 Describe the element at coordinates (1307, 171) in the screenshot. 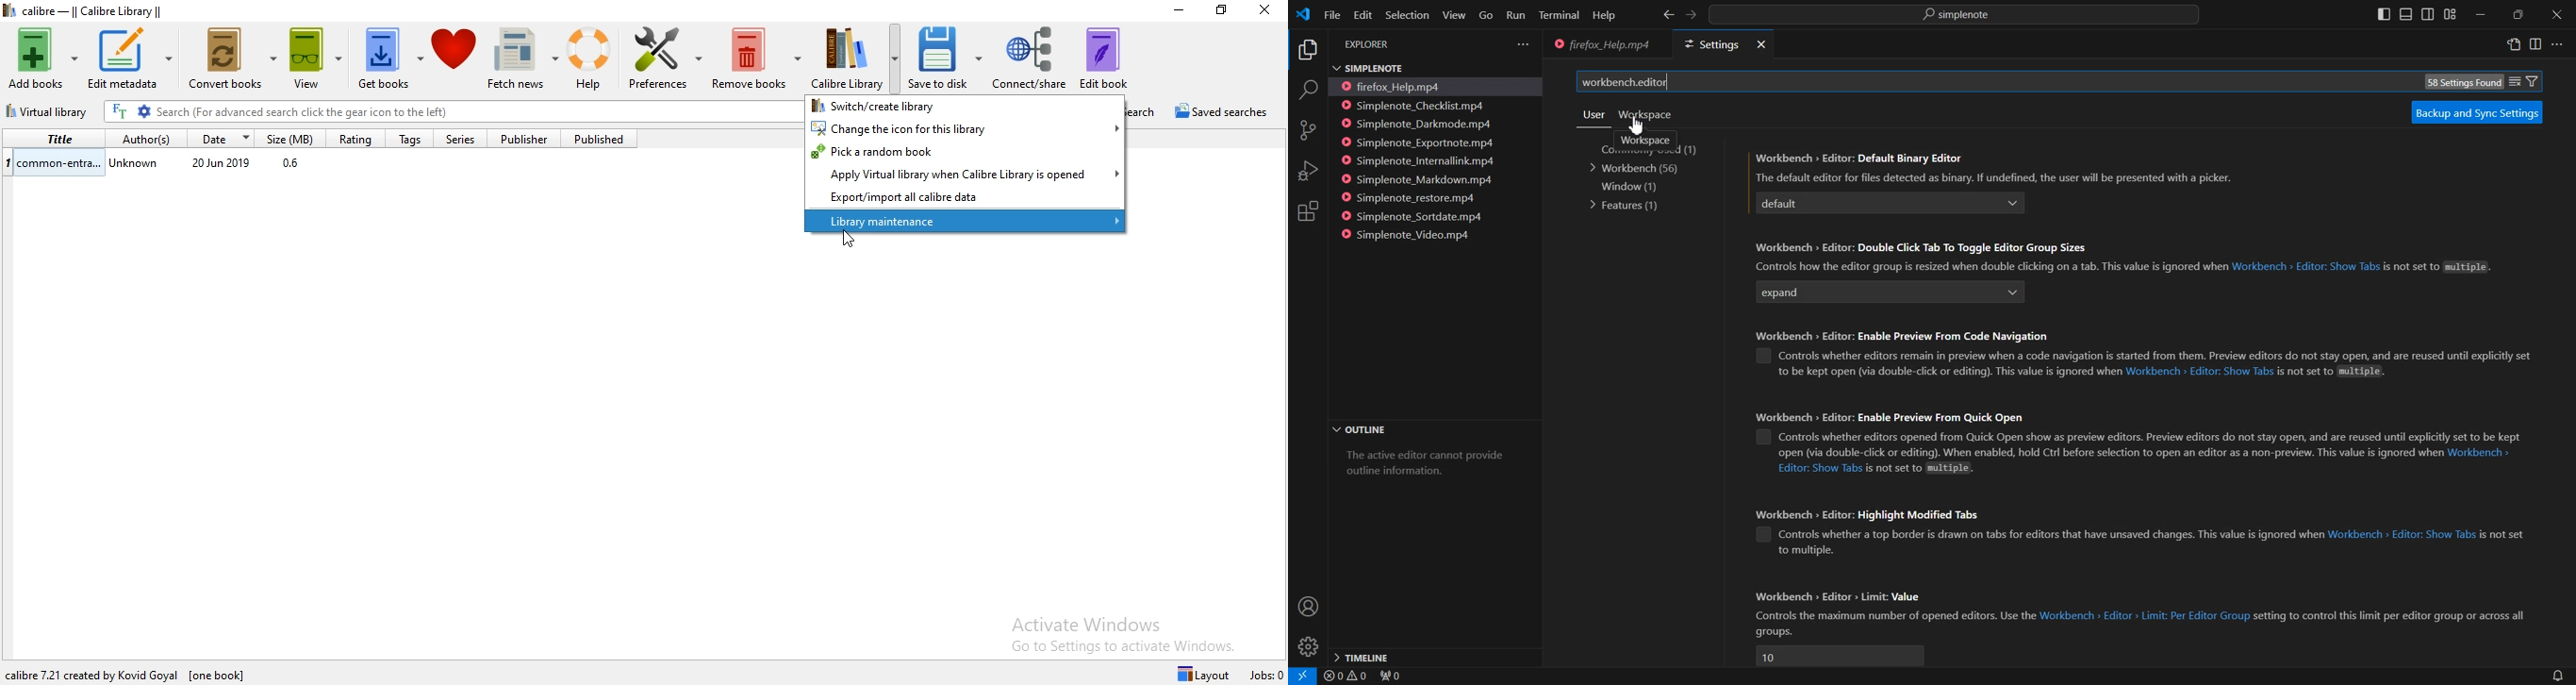

I see `Run and debug` at that location.